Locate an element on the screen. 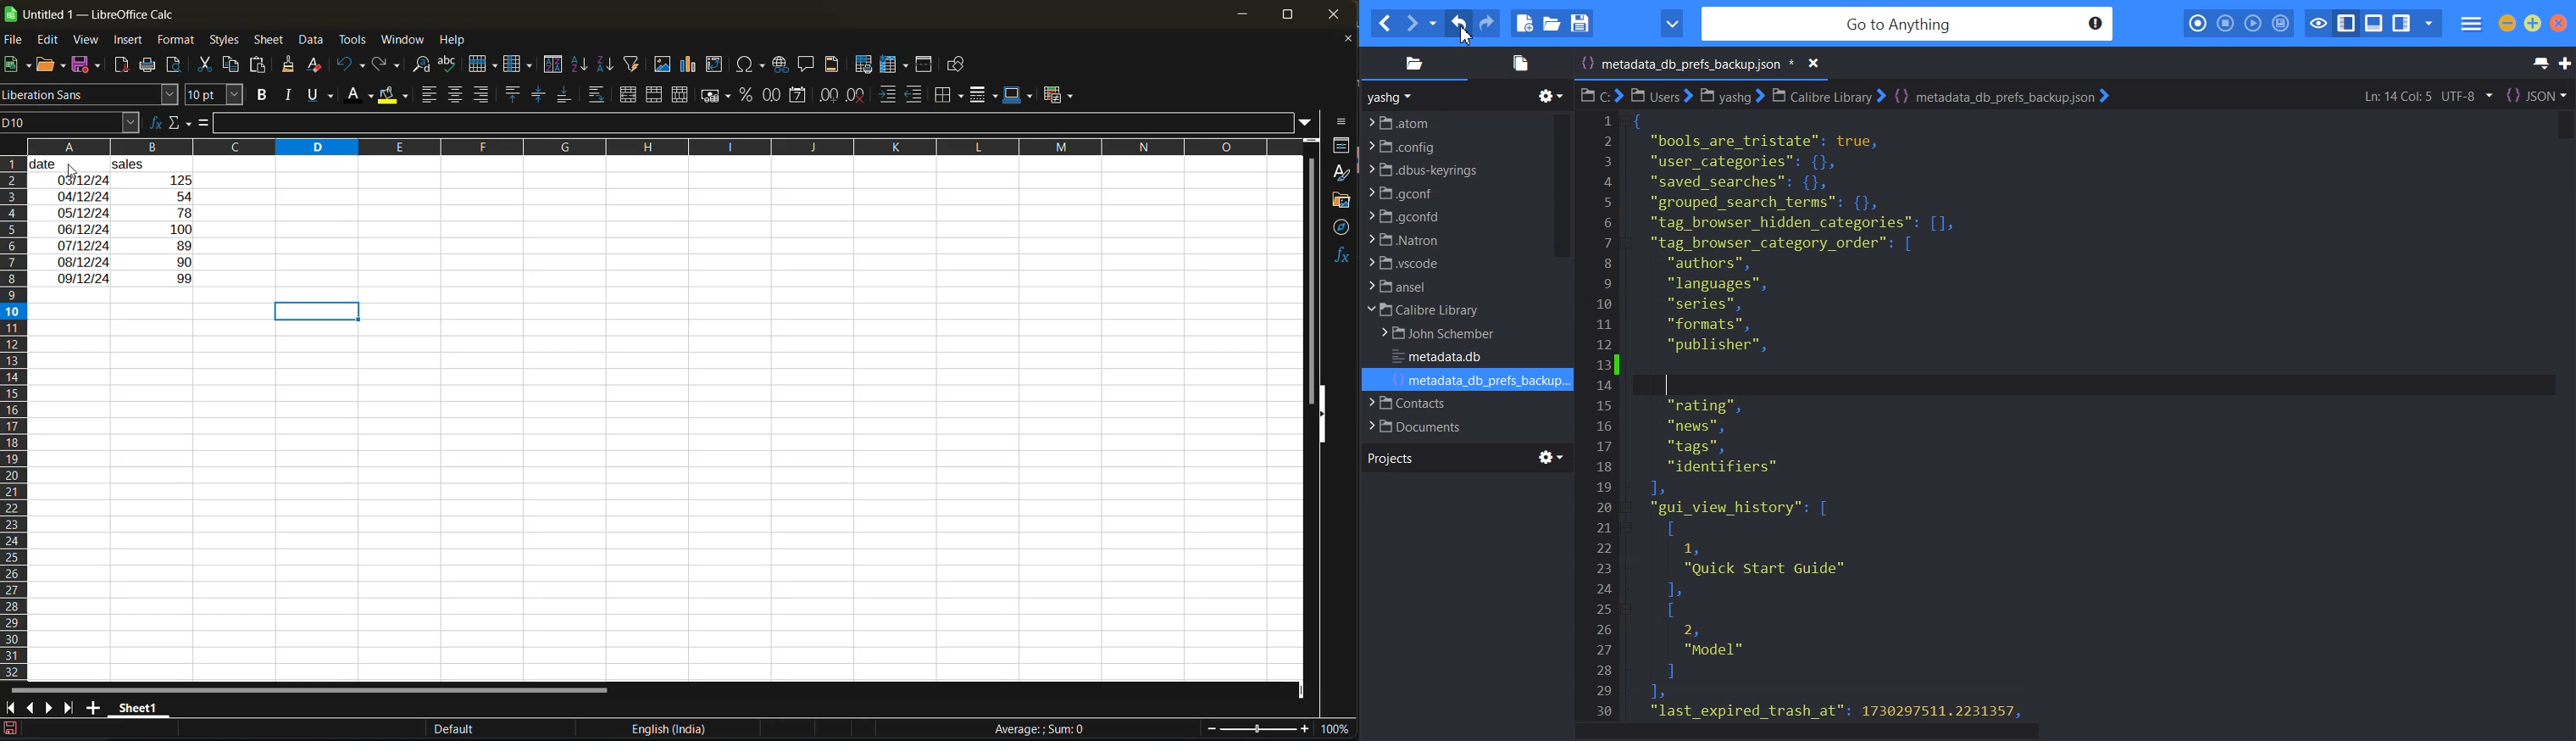  show draw functions is located at coordinates (960, 68).